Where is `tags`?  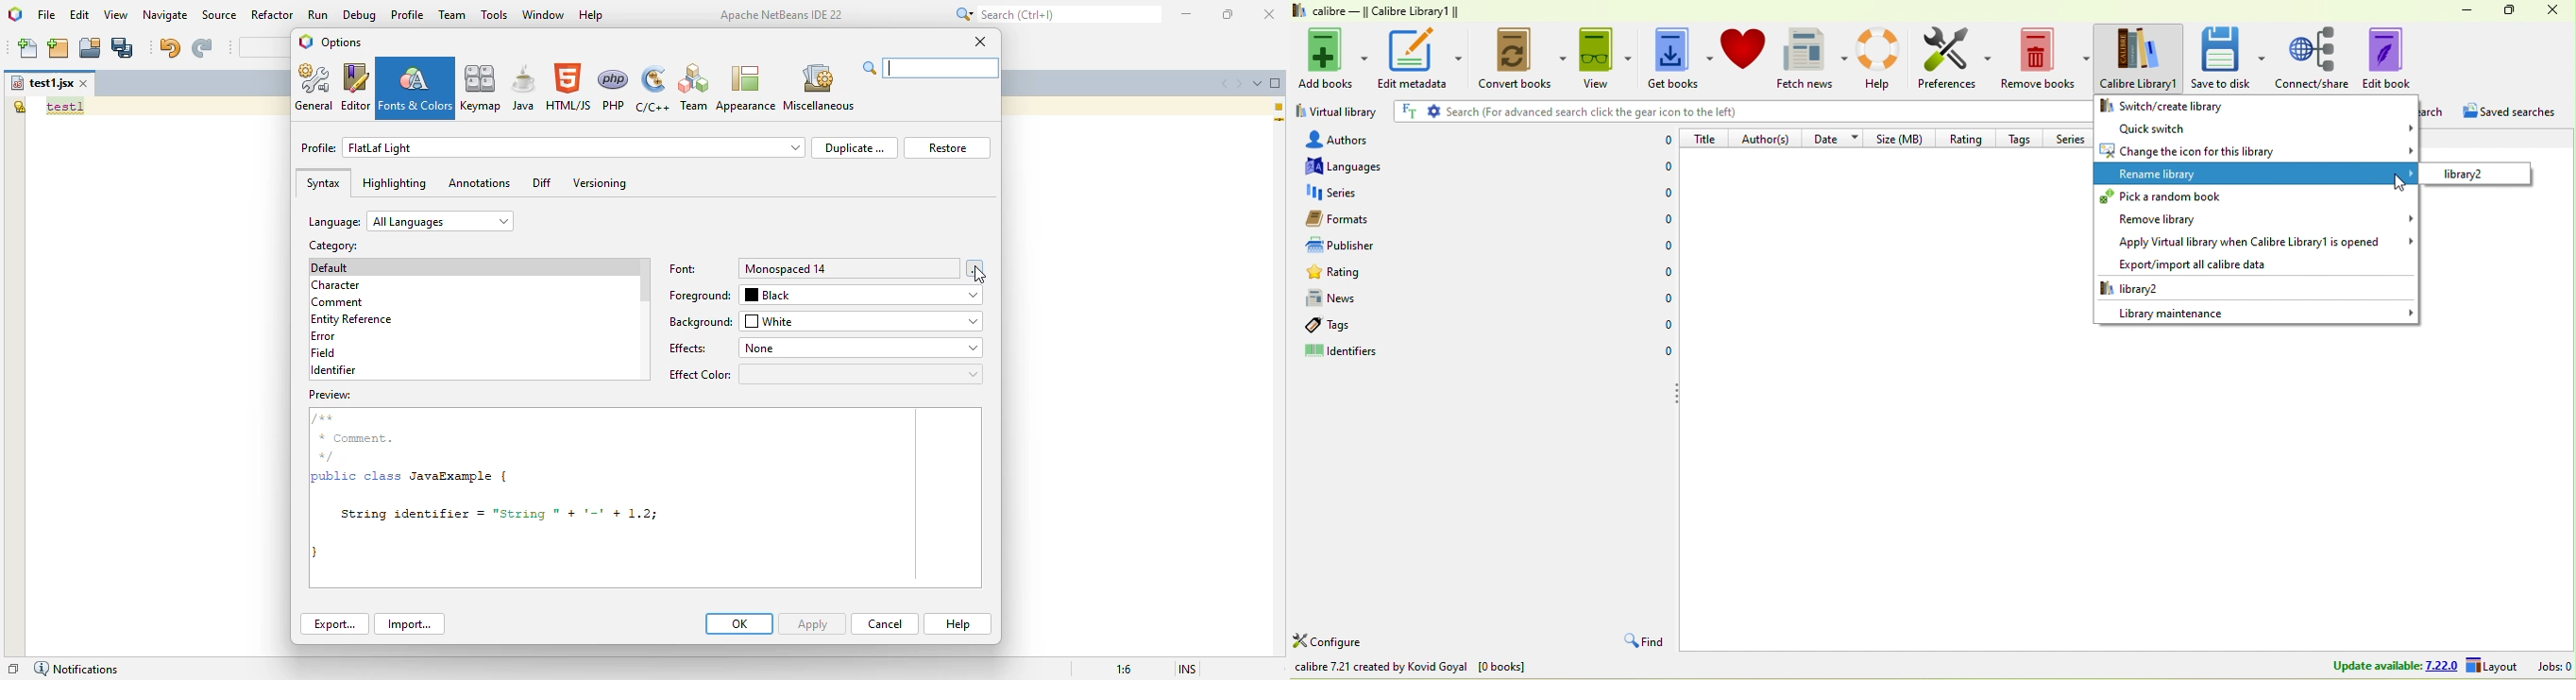 tags is located at coordinates (2023, 137).